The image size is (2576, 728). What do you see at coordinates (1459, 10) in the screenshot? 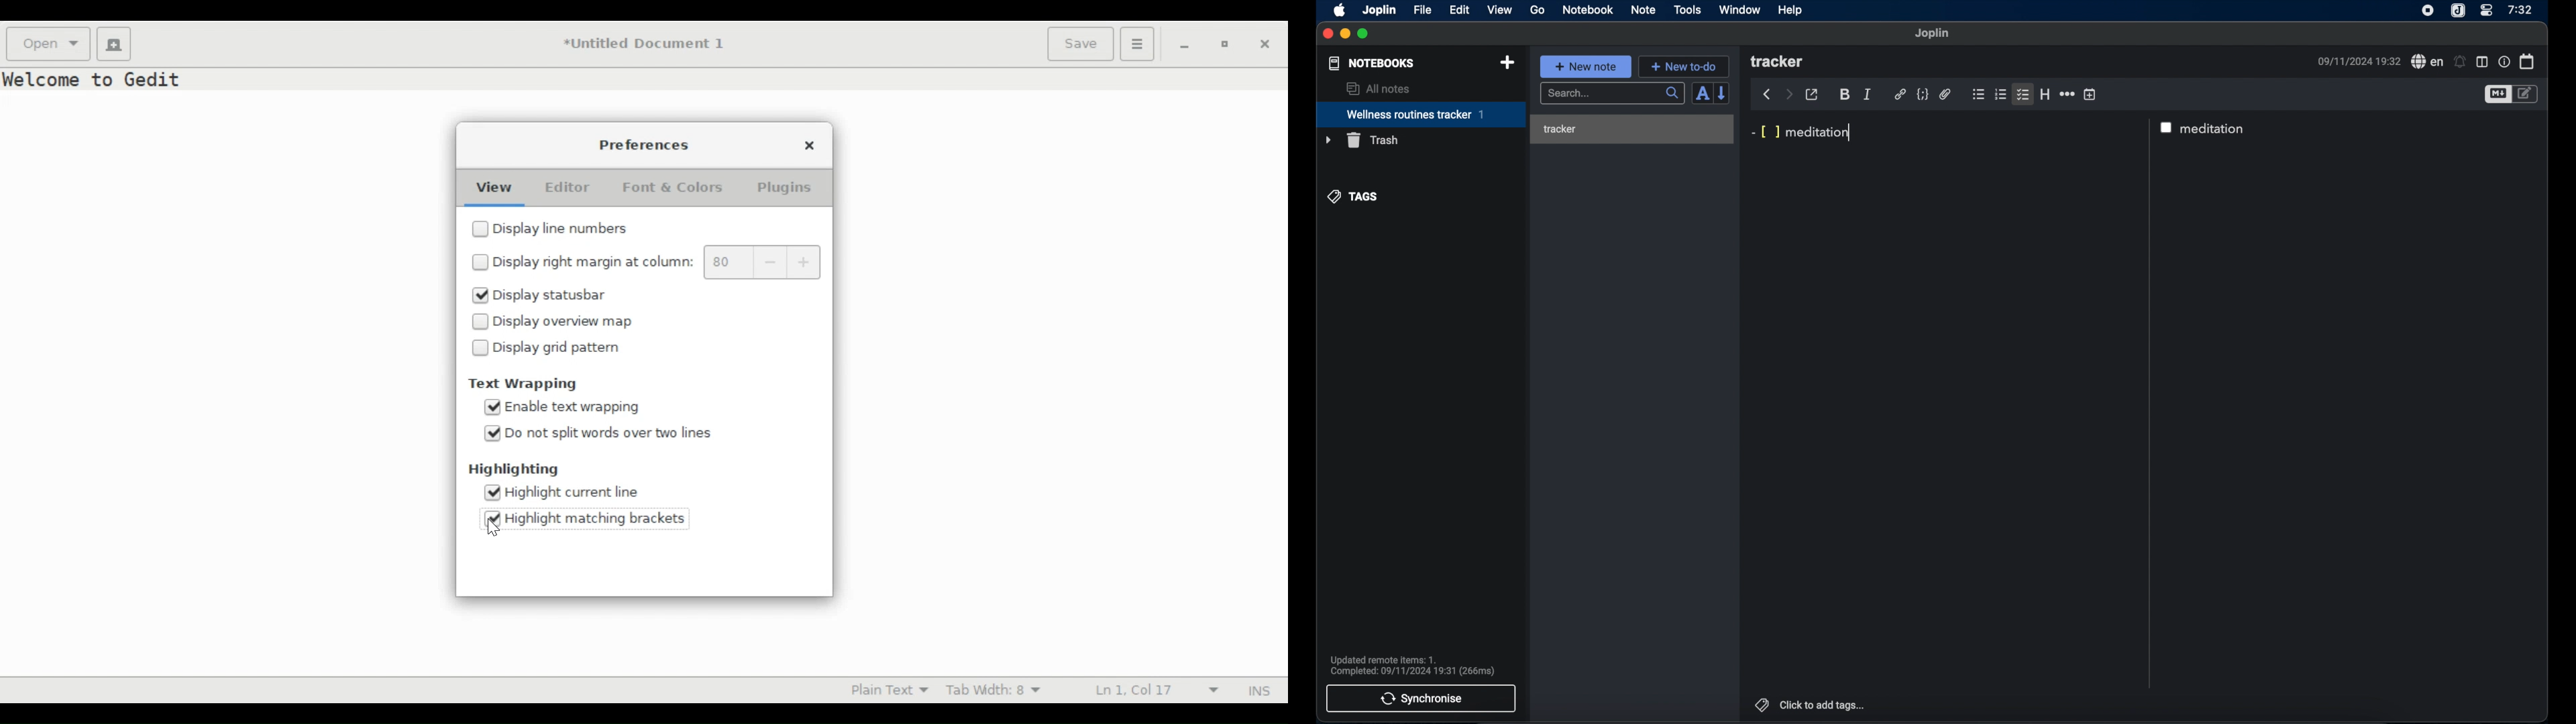
I see `edit` at bounding box center [1459, 10].